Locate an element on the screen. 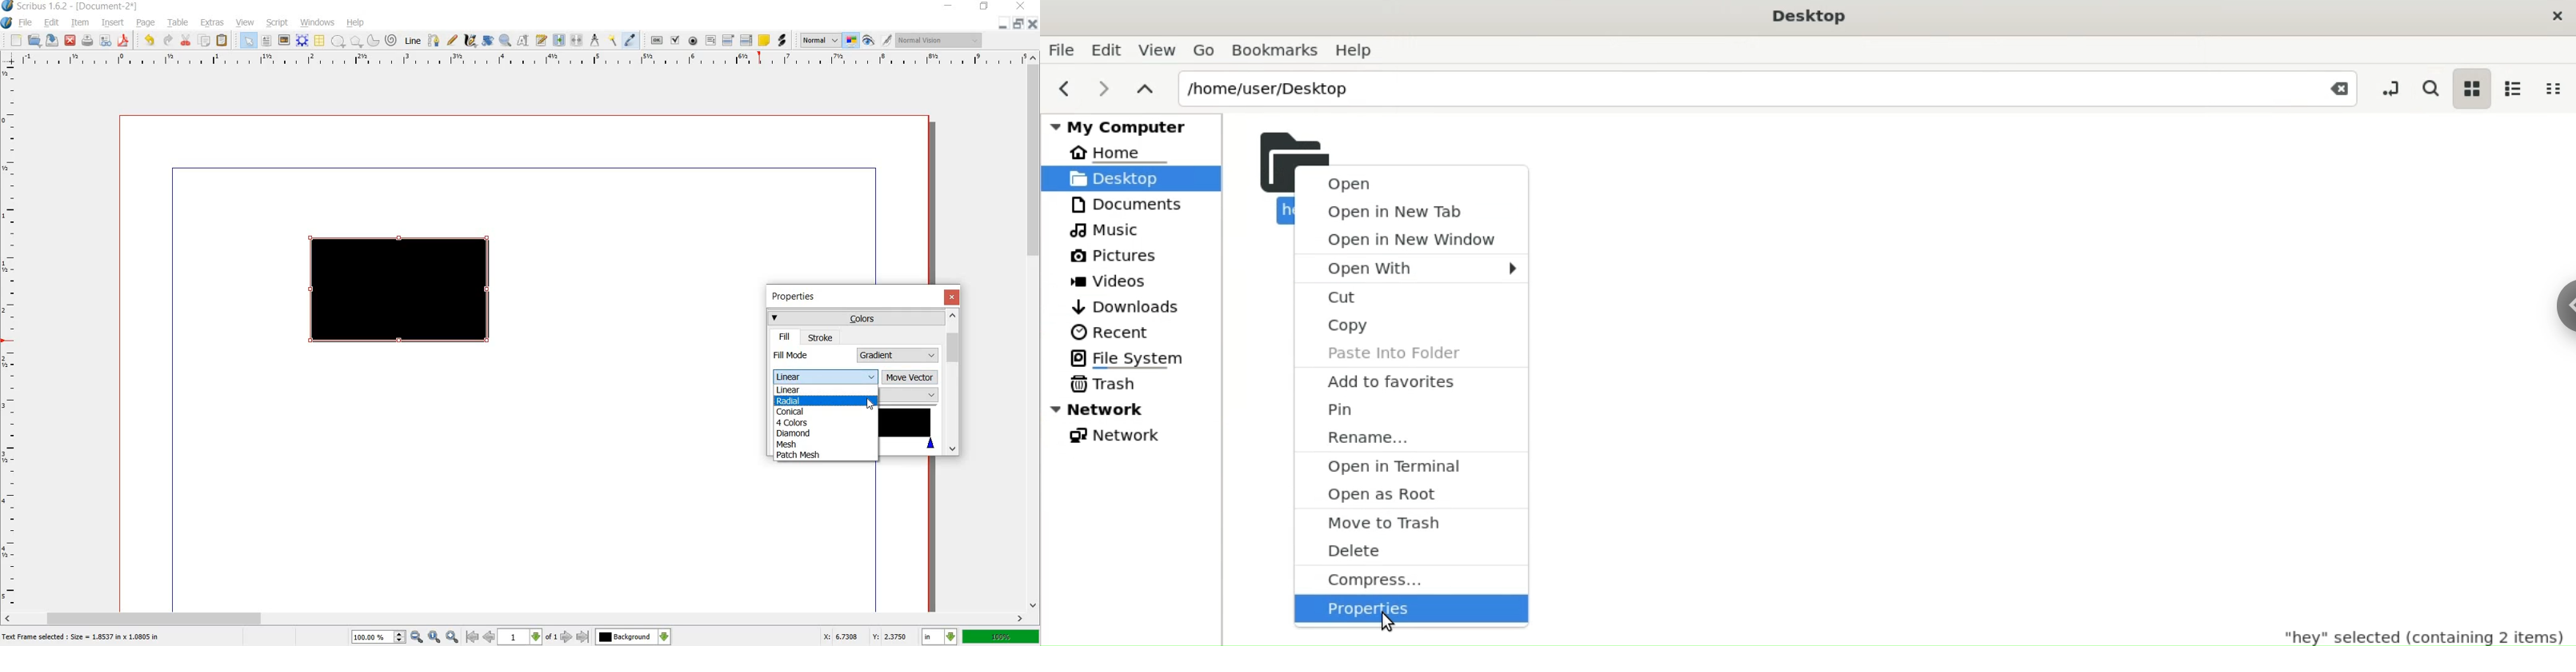 The image size is (2576, 672). link text frame is located at coordinates (558, 41).